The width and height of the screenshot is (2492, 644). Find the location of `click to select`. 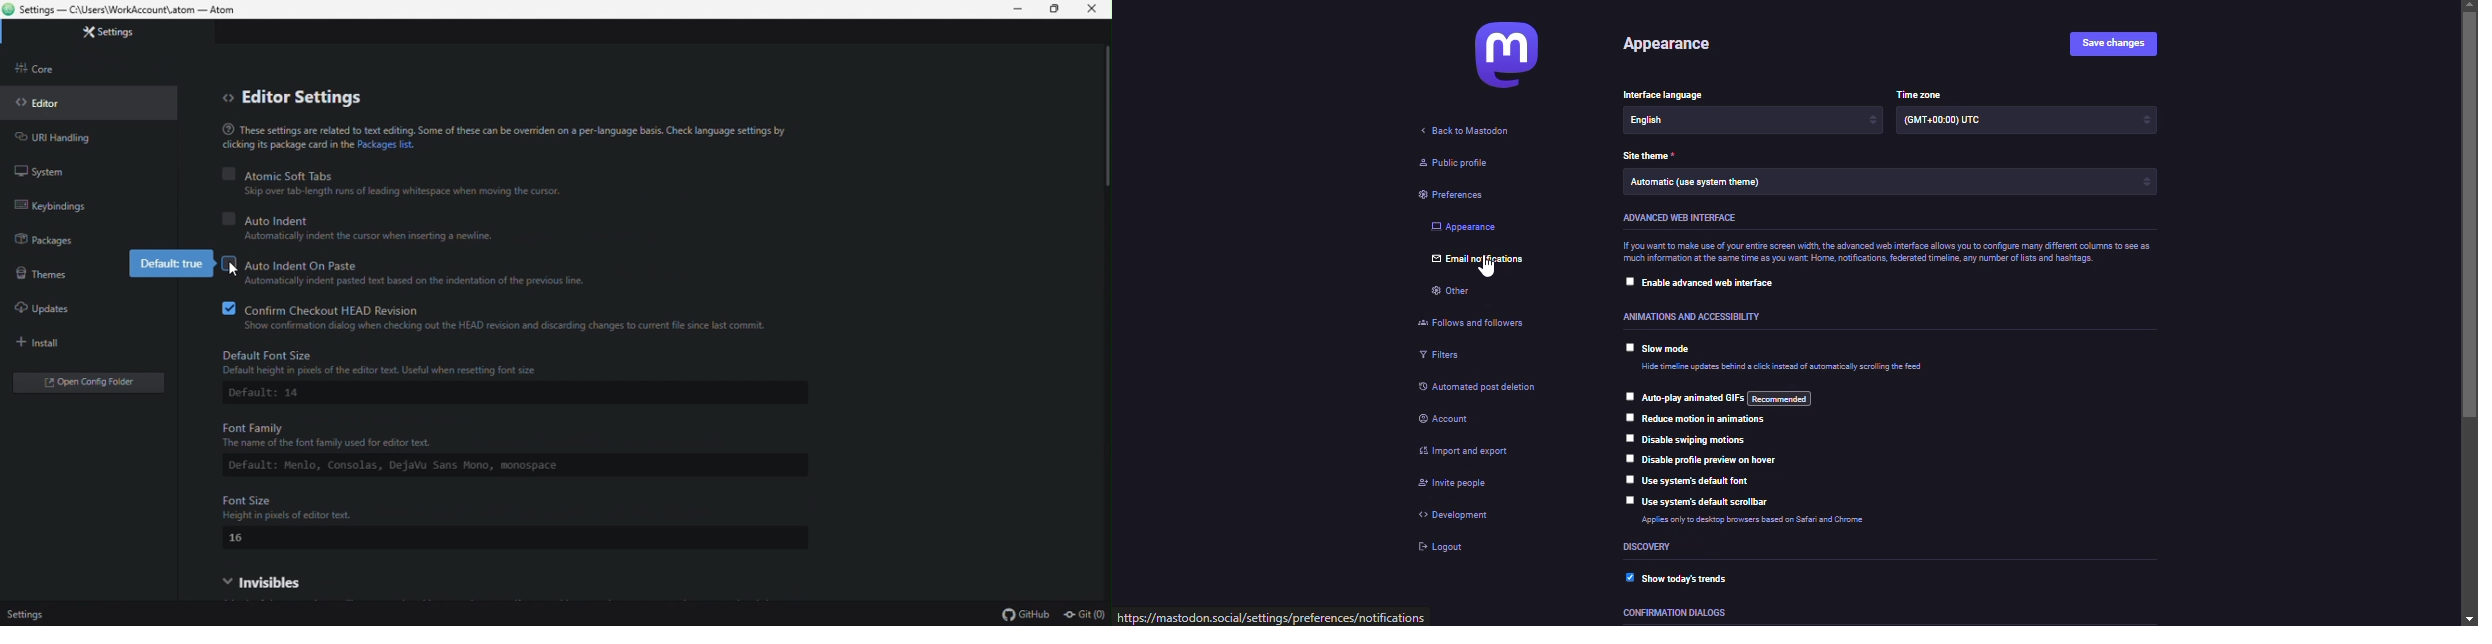

click to select is located at coordinates (1626, 416).